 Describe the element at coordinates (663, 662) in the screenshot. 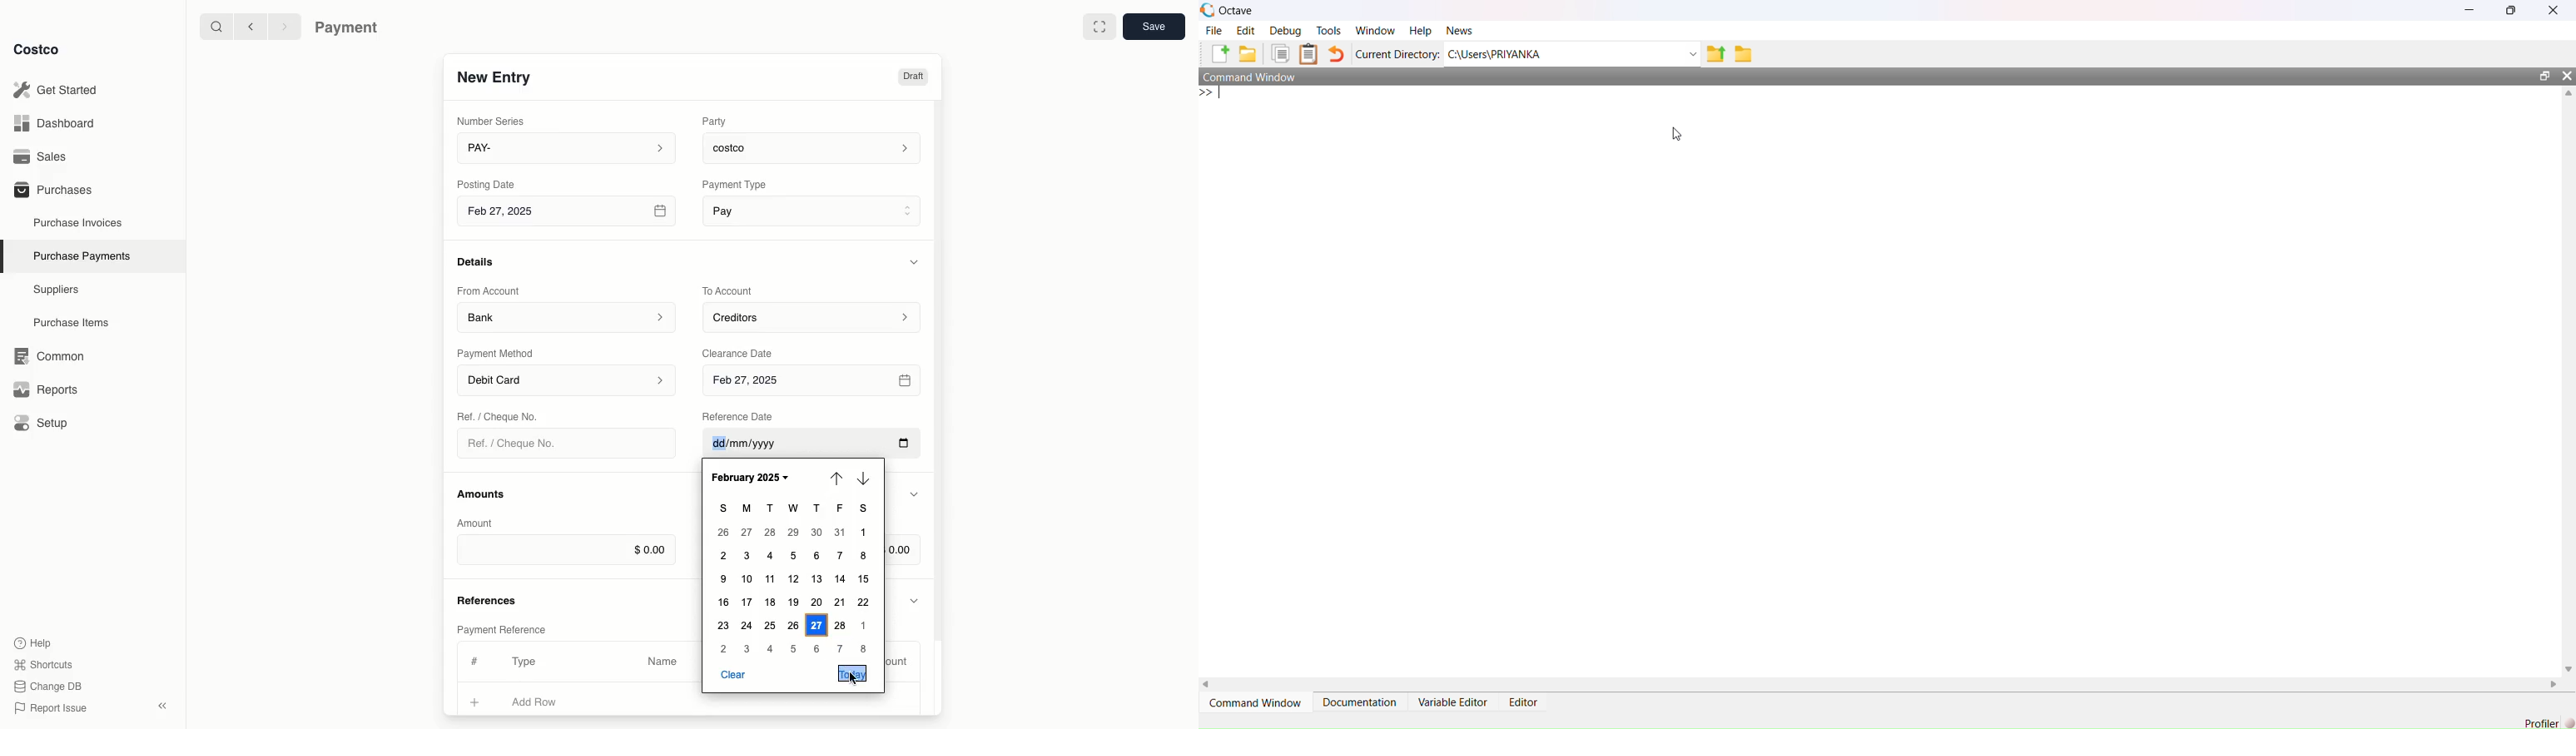

I see `Name` at that location.